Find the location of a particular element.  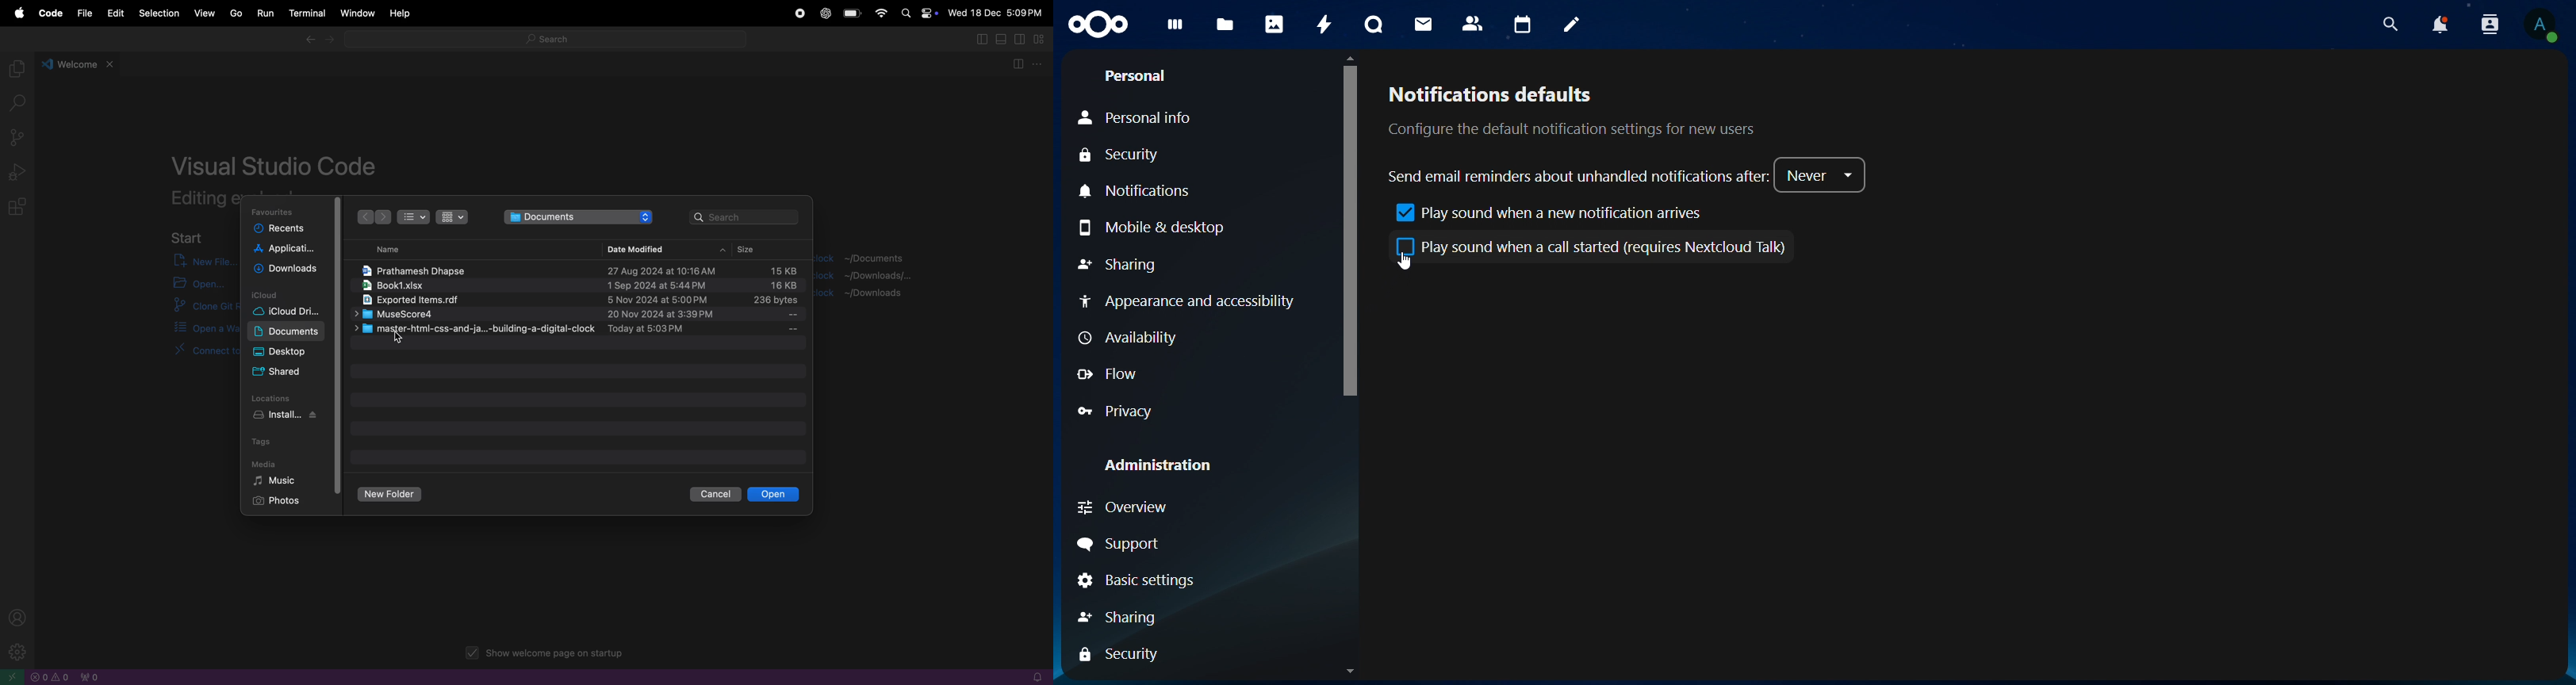

back ward is located at coordinates (364, 217).